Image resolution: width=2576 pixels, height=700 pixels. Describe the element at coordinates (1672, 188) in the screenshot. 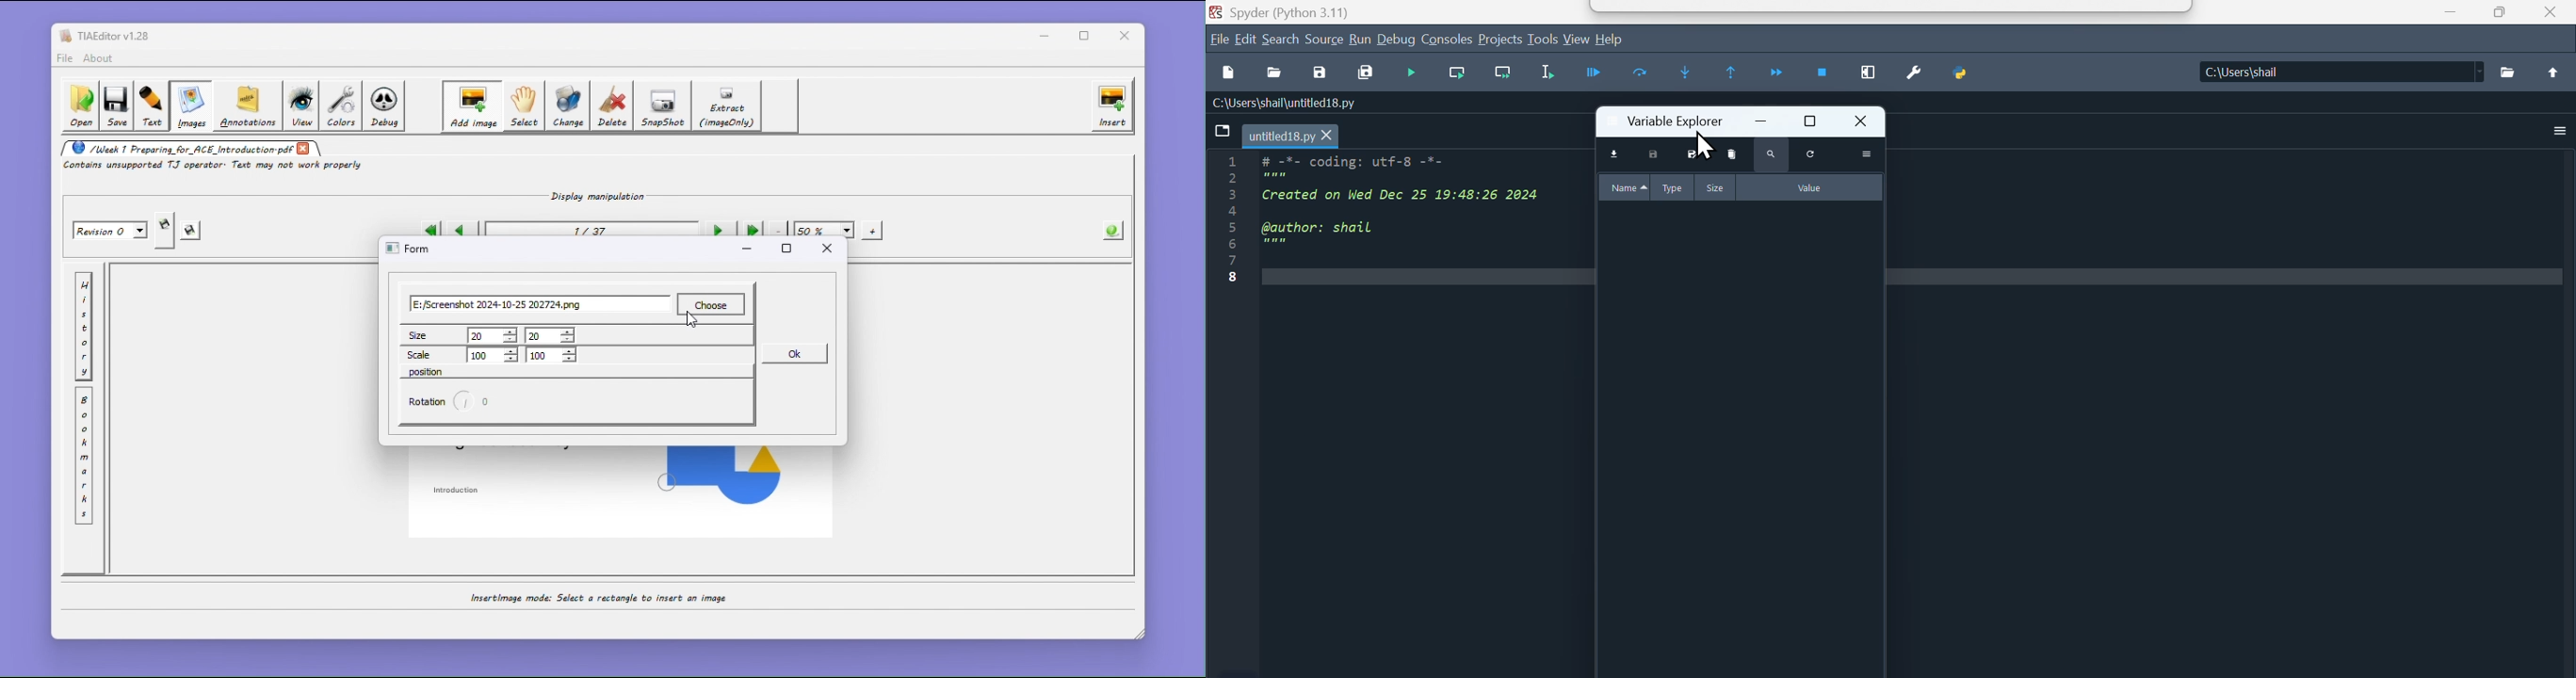

I see `type` at that location.